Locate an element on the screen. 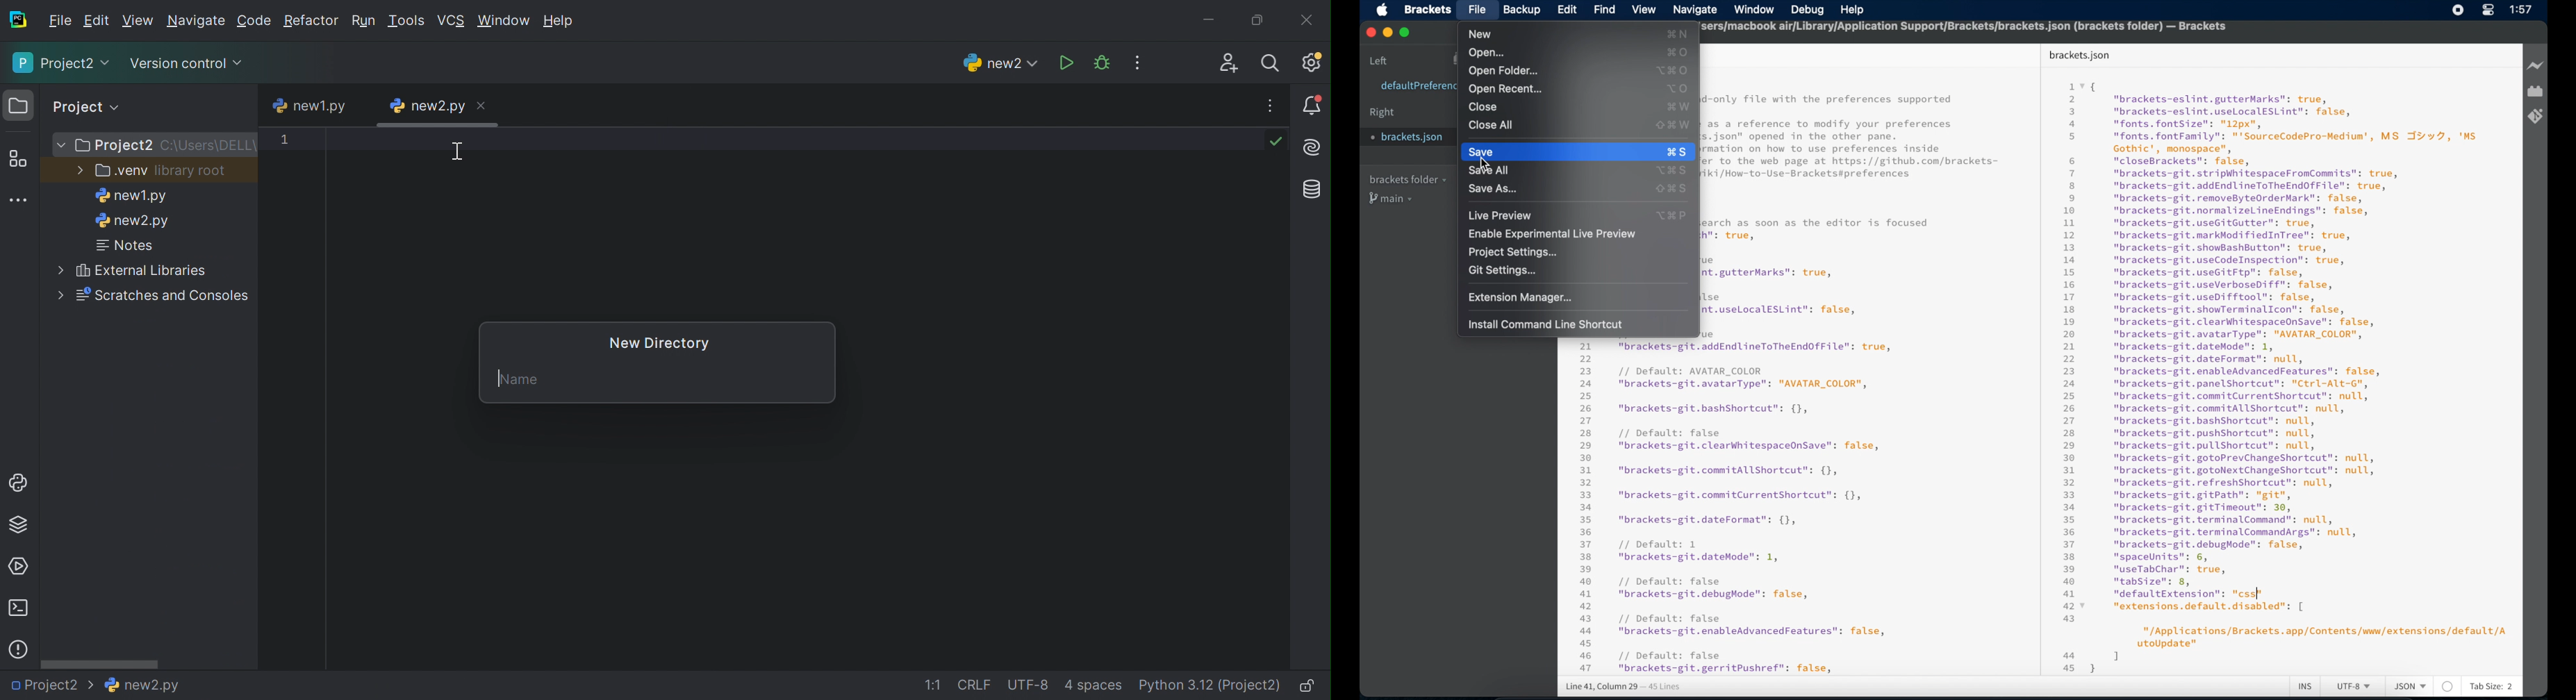  extension manager... is located at coordinates (1520, 298).